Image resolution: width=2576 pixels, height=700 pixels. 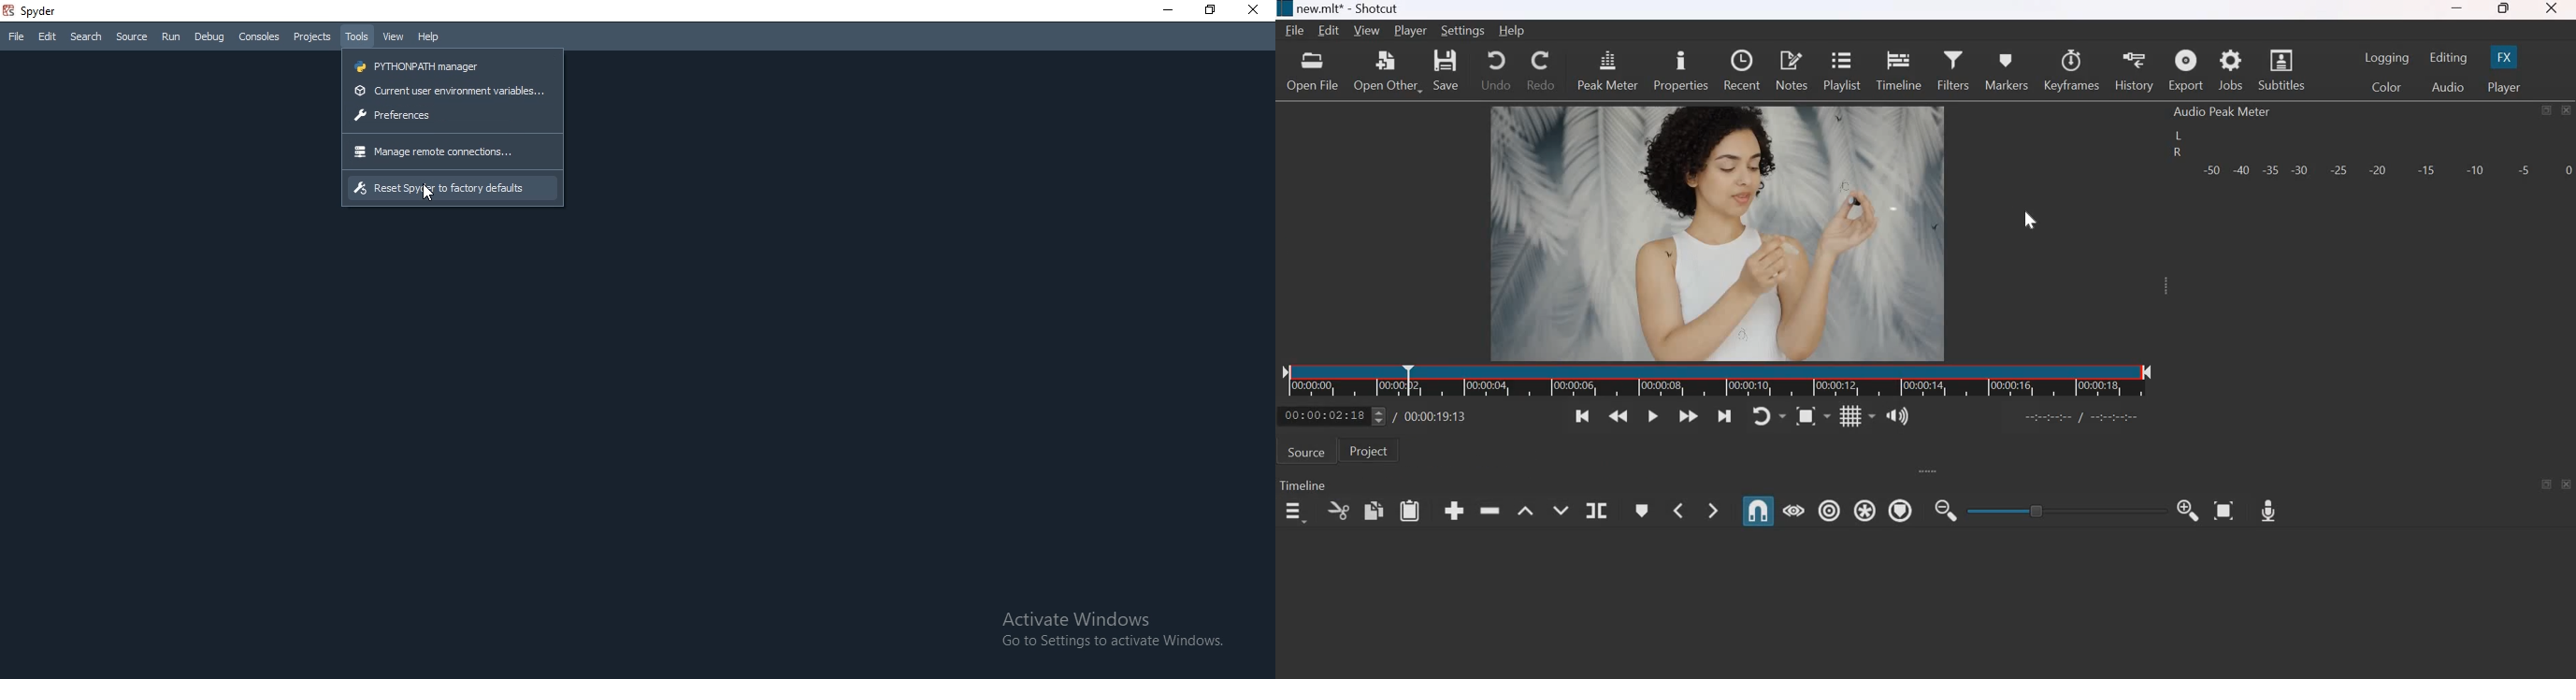 I want to click on Total duration, so click(x=1437, y=416).